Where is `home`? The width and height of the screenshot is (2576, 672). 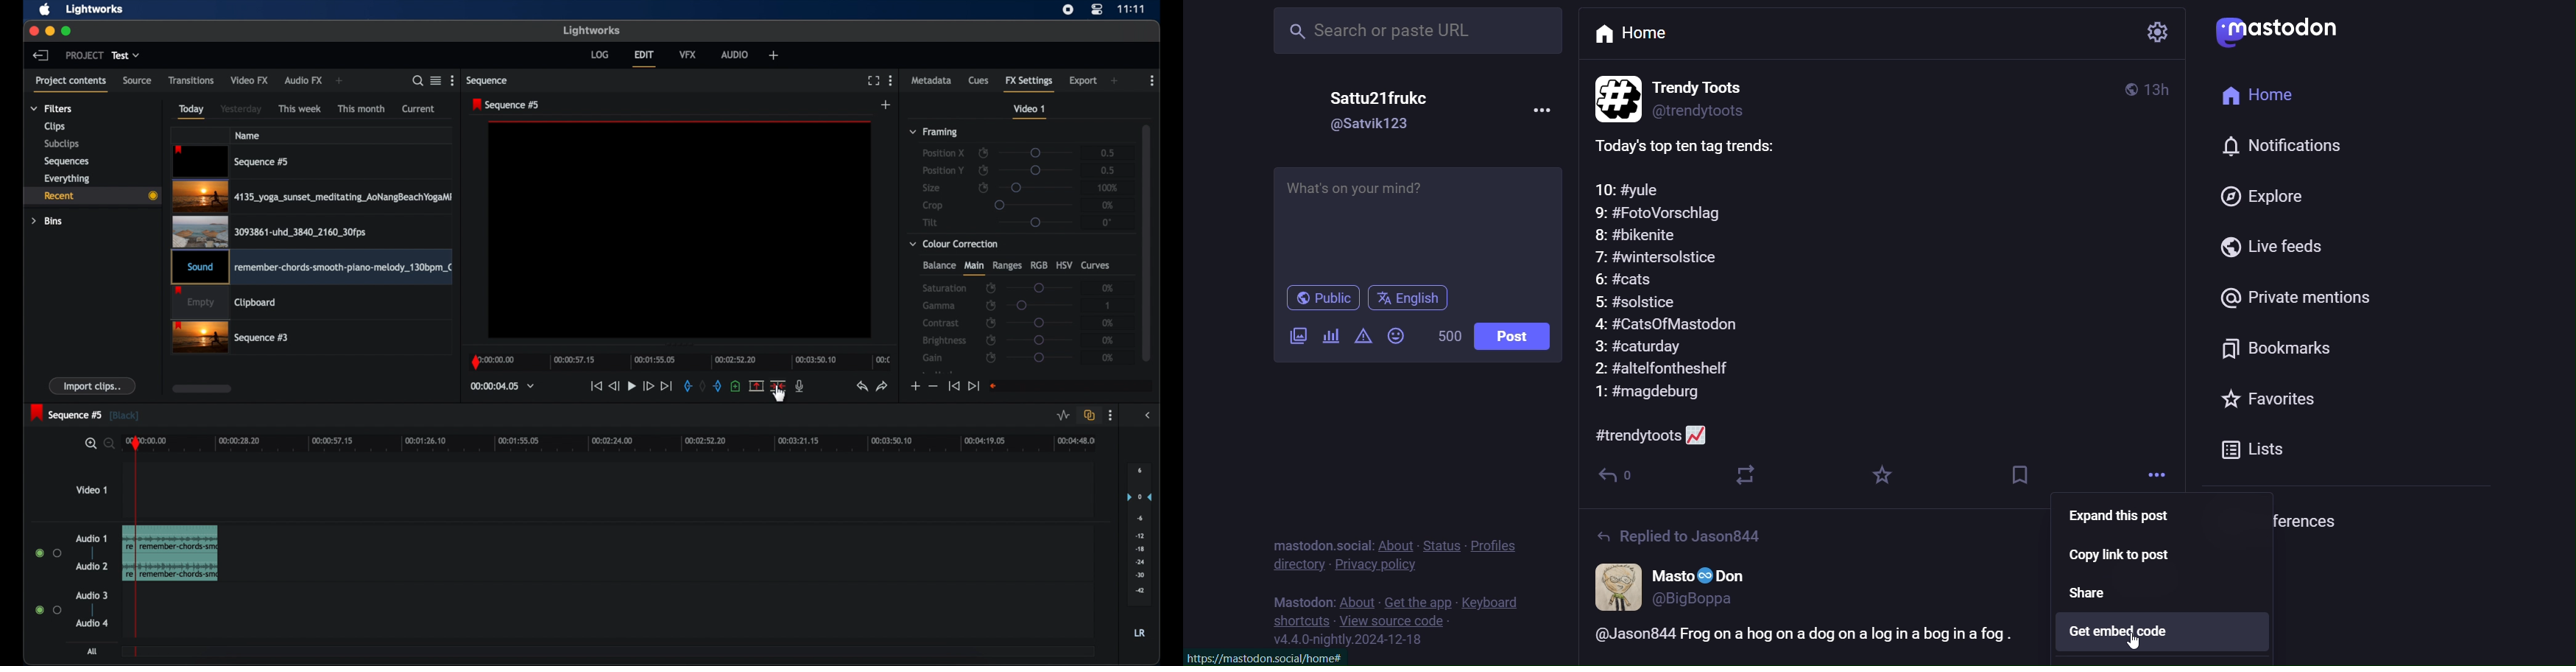
home is located at coordinates (2260, 97).